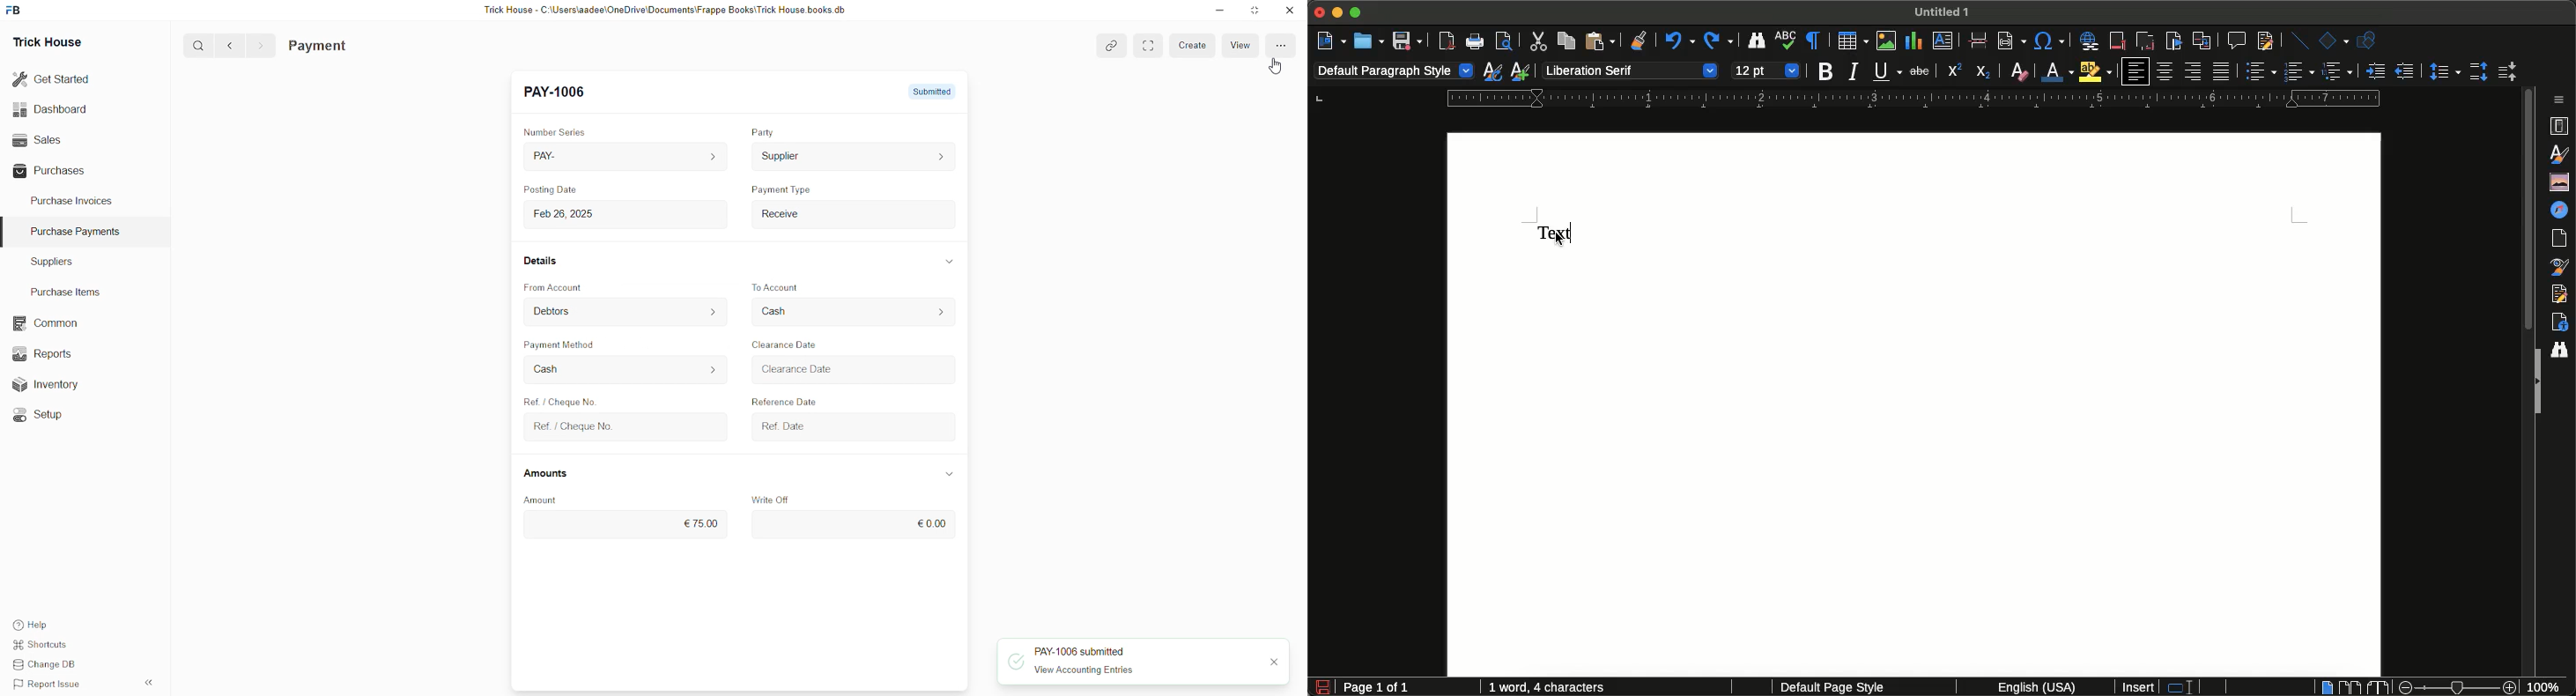 The width and height of the screenshot is (2576, 700). What do you see at coordinates (2143, 40) in the screenshot?
I see `Insert endnote` at bounding box center [2143, 40].